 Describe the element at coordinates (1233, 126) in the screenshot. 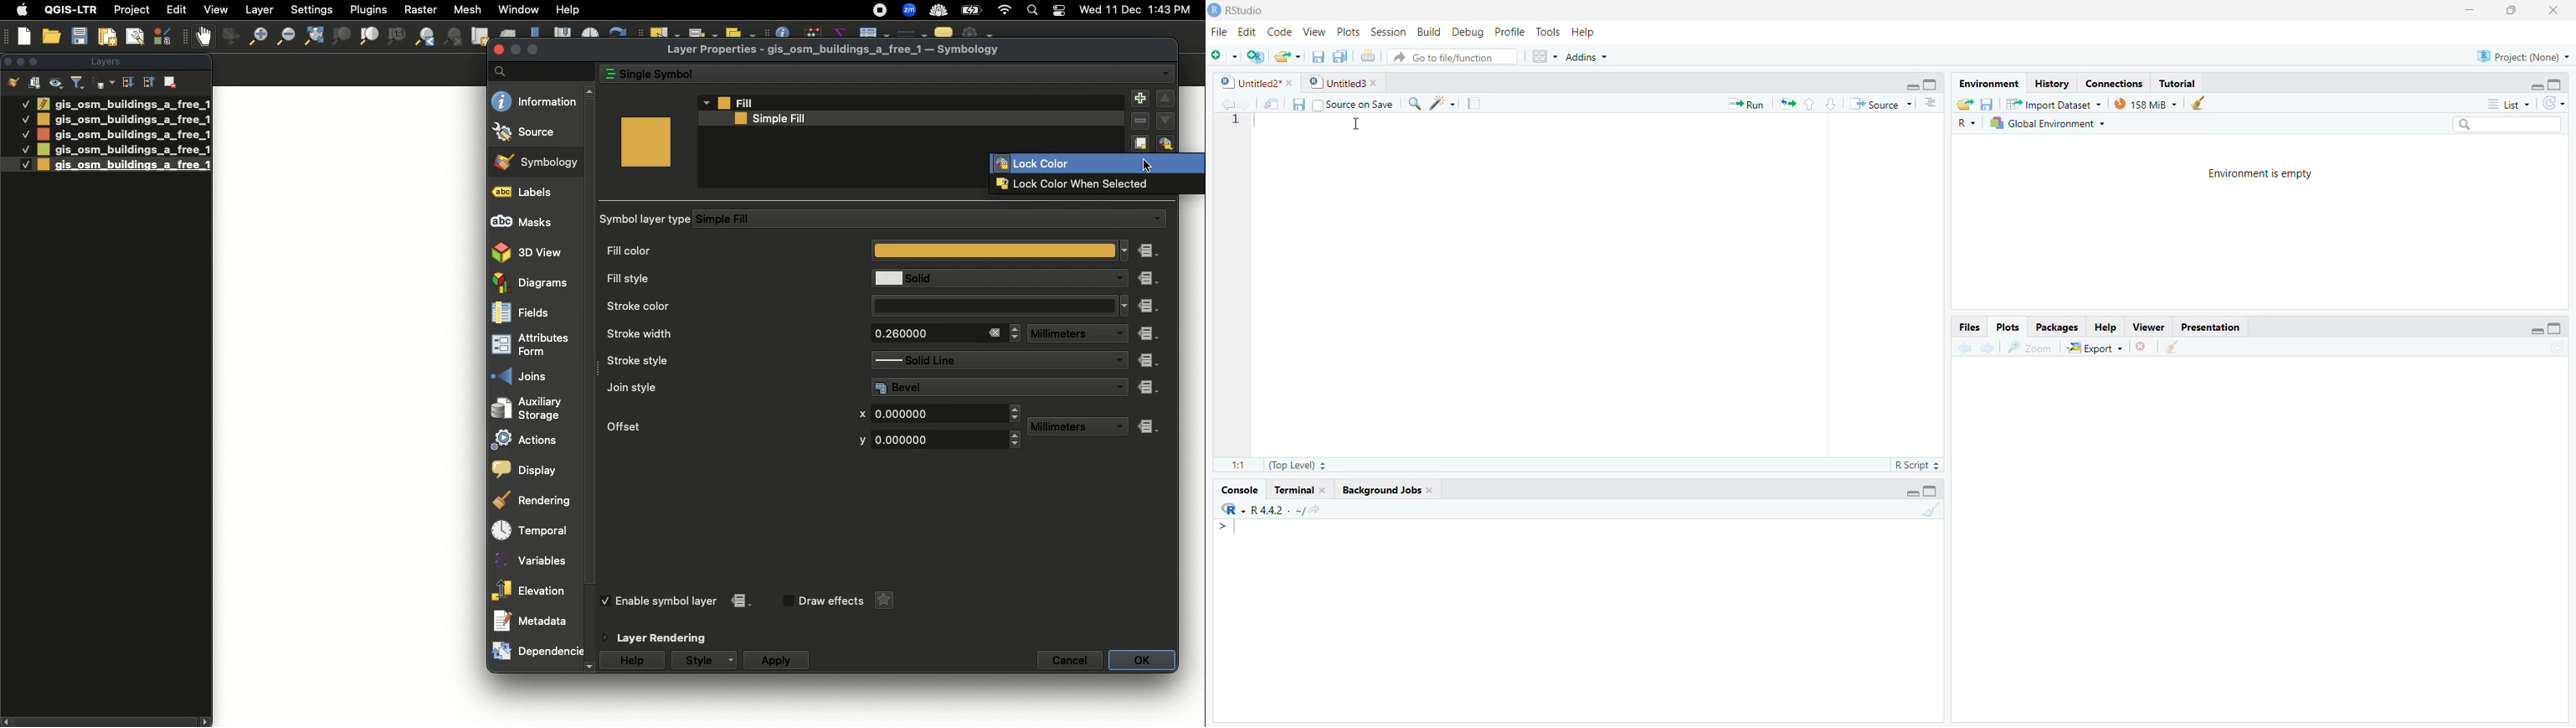

I see `1` at that location.